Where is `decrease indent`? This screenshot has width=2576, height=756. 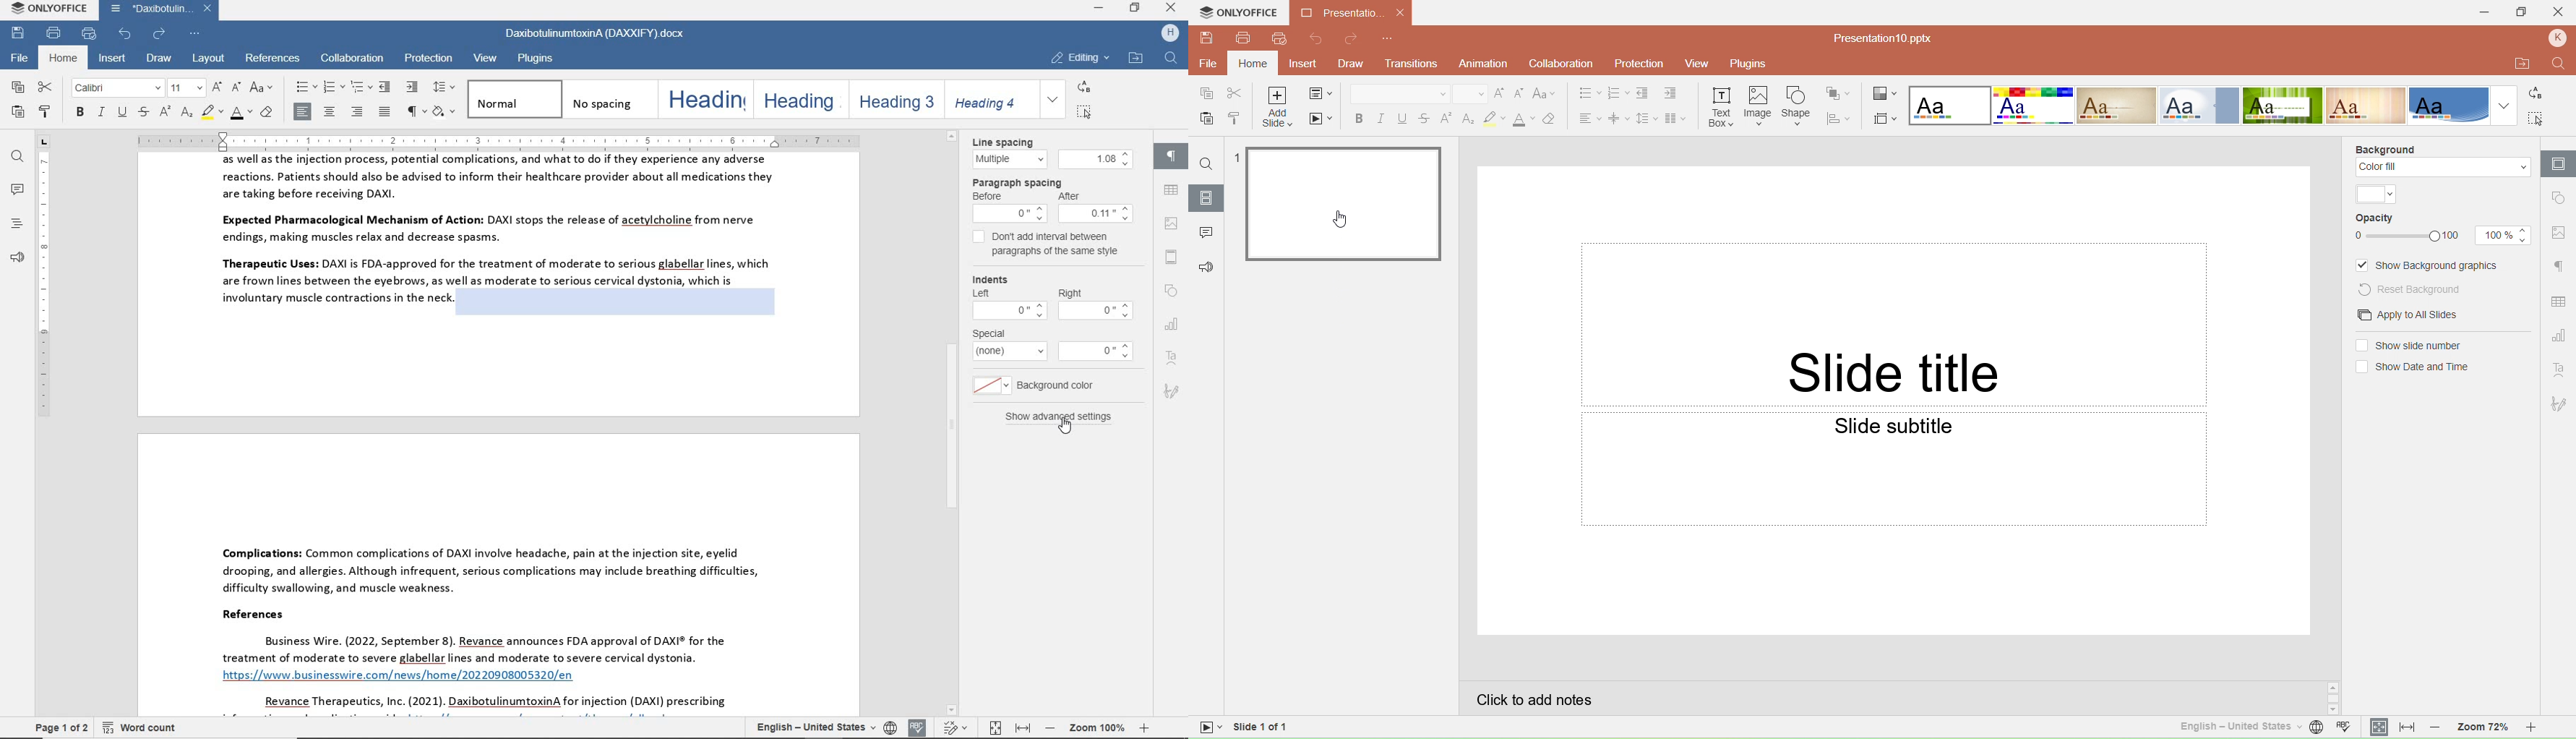
decrease indent is located at coordinates (387, 86).